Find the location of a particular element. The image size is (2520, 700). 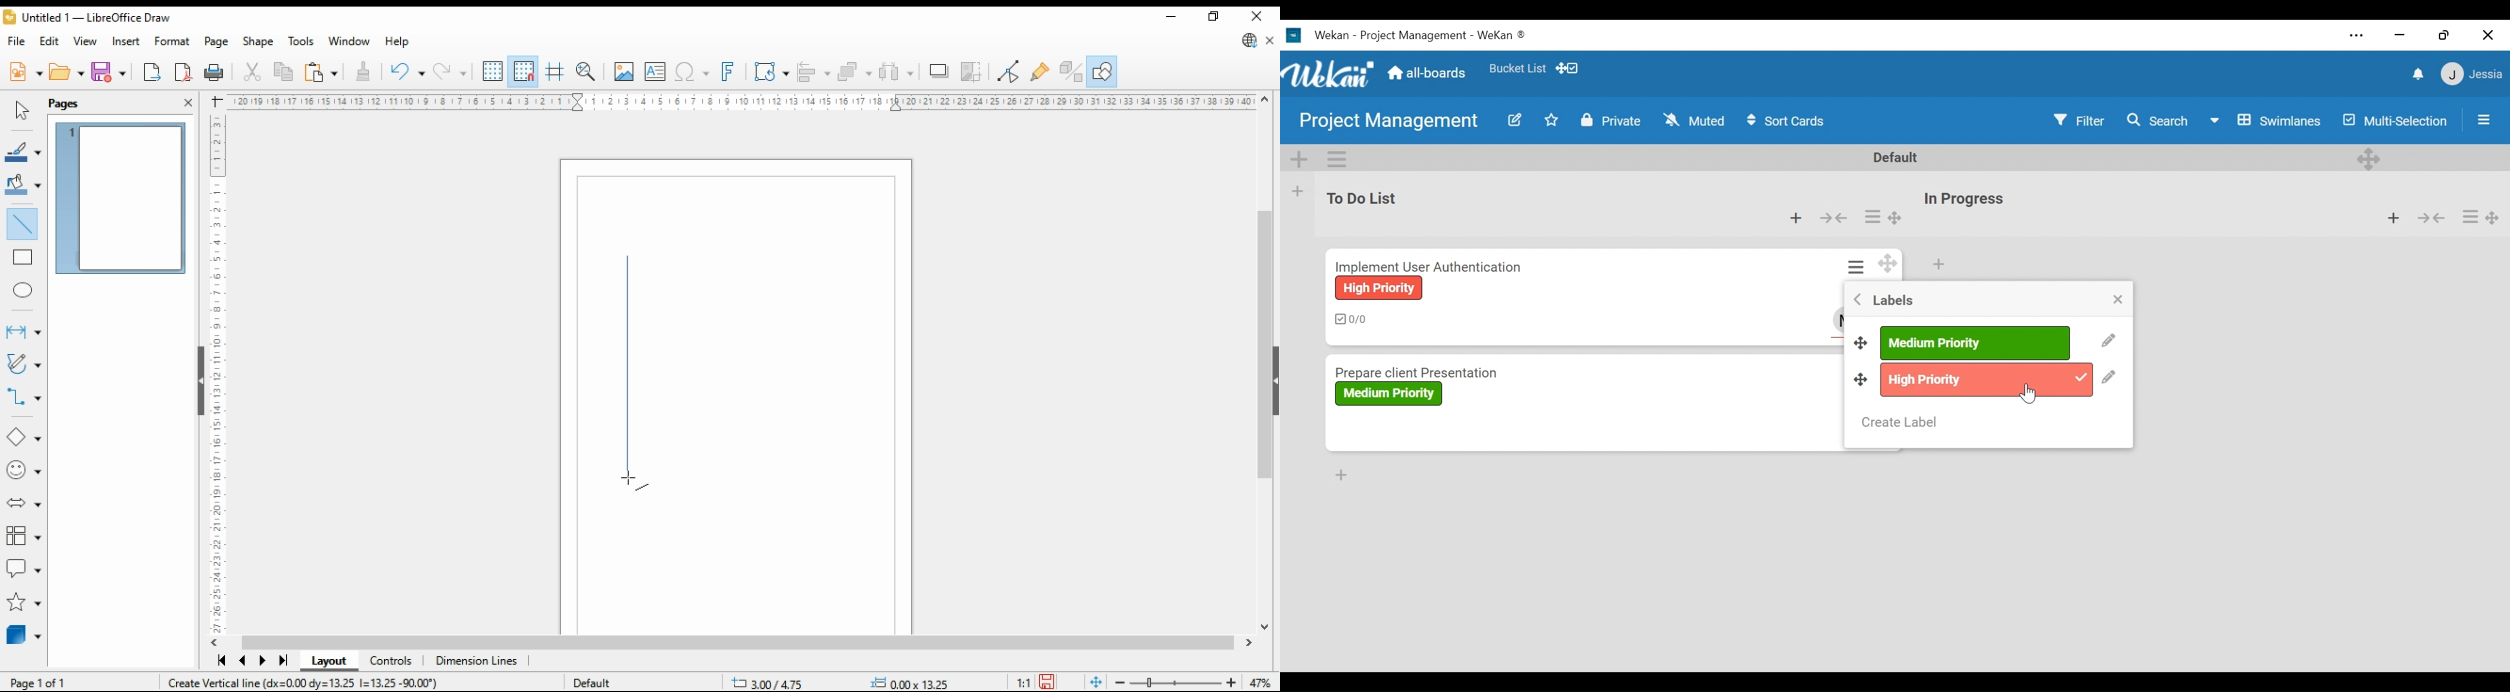

pan and zoom is located at coordinates (586, 72).